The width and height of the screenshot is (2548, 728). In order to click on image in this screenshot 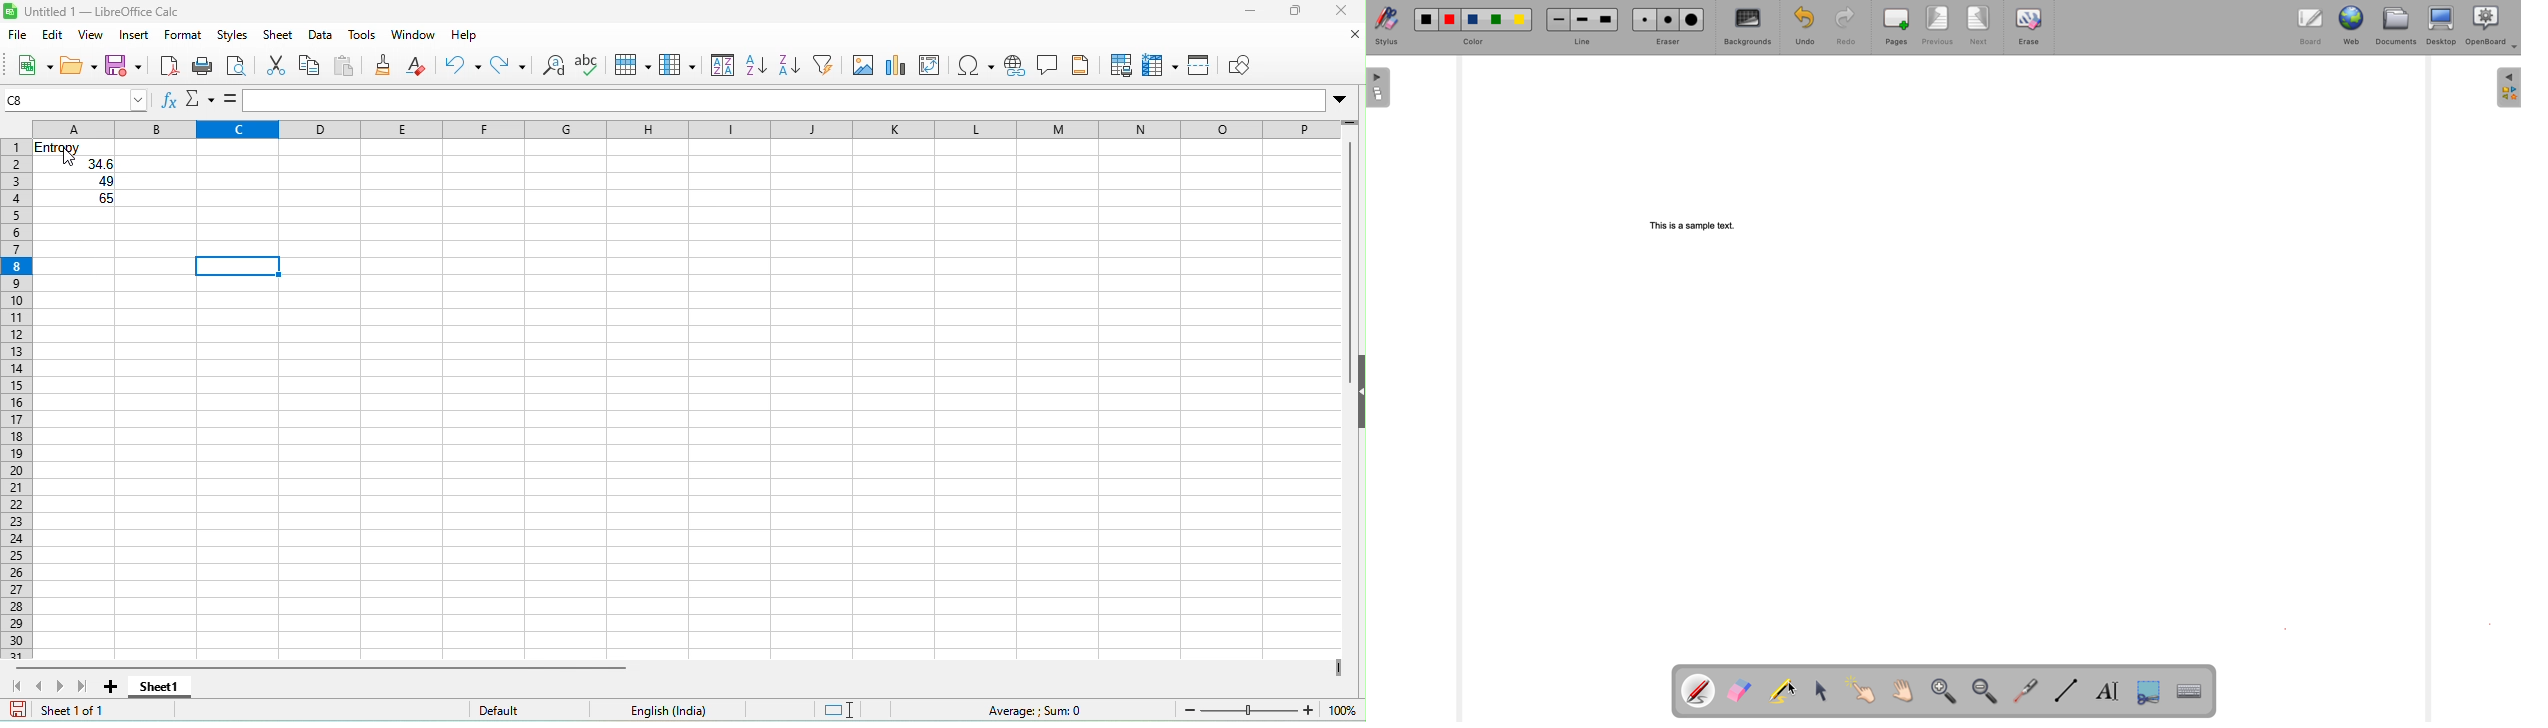, I will do `click(867, 66)`.